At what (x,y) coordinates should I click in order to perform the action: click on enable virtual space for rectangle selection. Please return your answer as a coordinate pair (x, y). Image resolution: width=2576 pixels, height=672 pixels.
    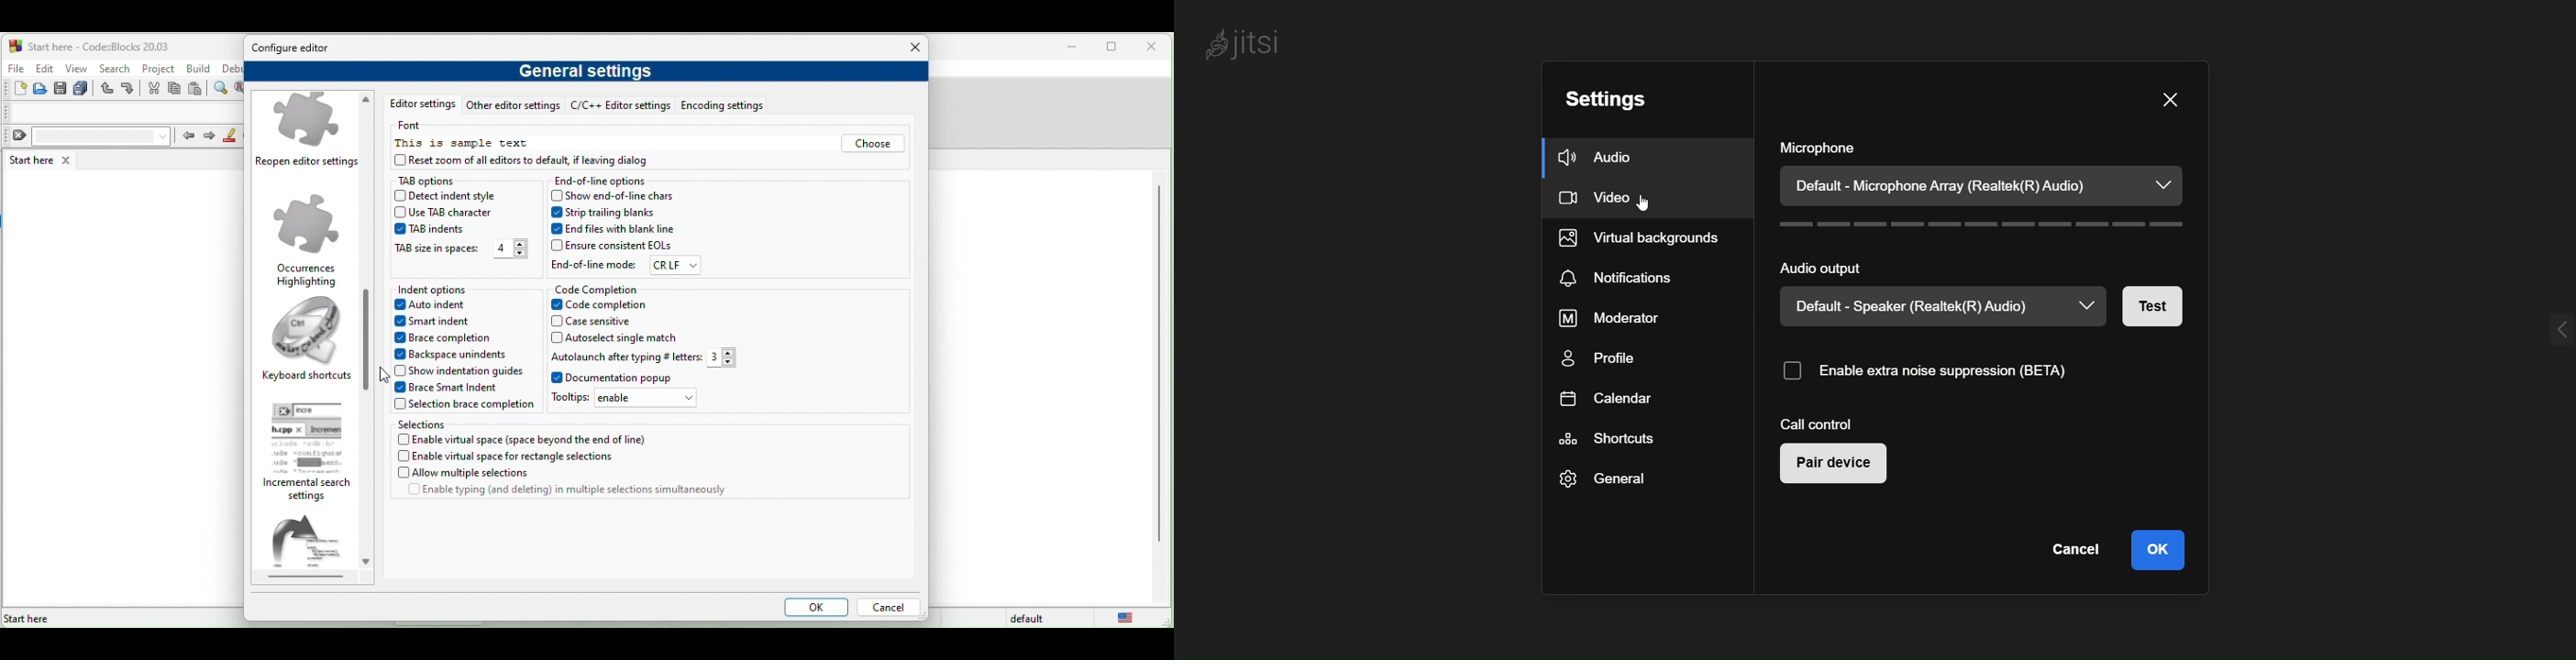
    Looking at the image, I should click on (518, 457).